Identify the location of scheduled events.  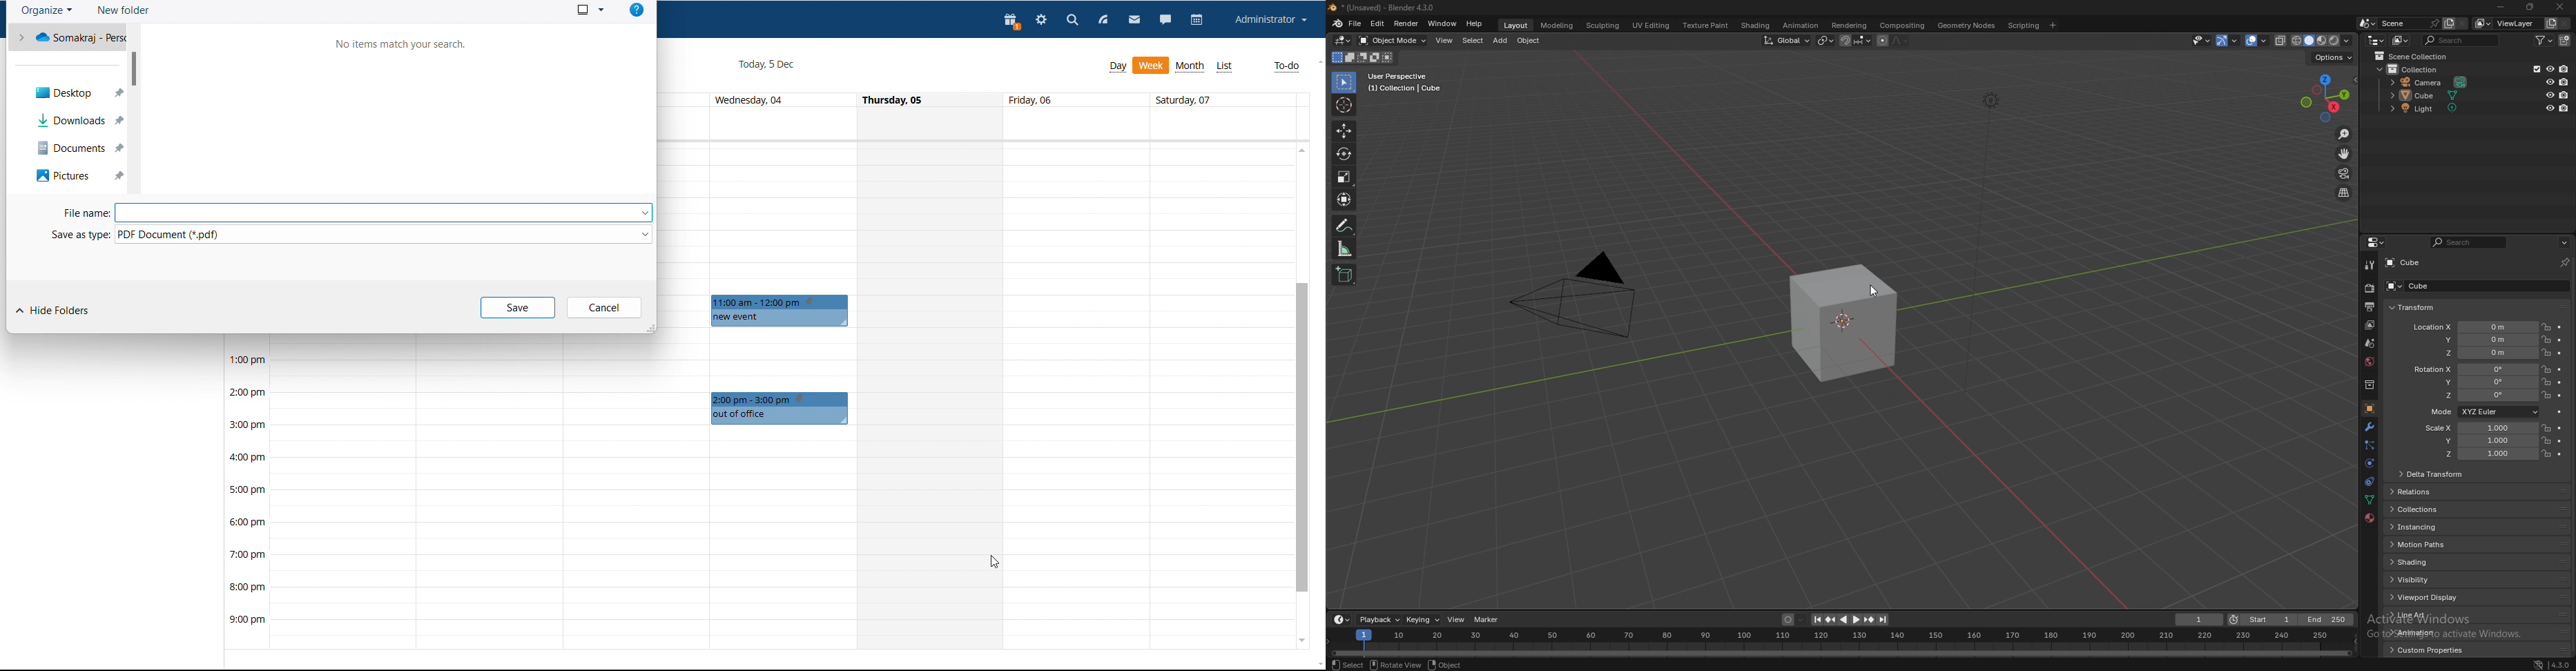
(783, 311).